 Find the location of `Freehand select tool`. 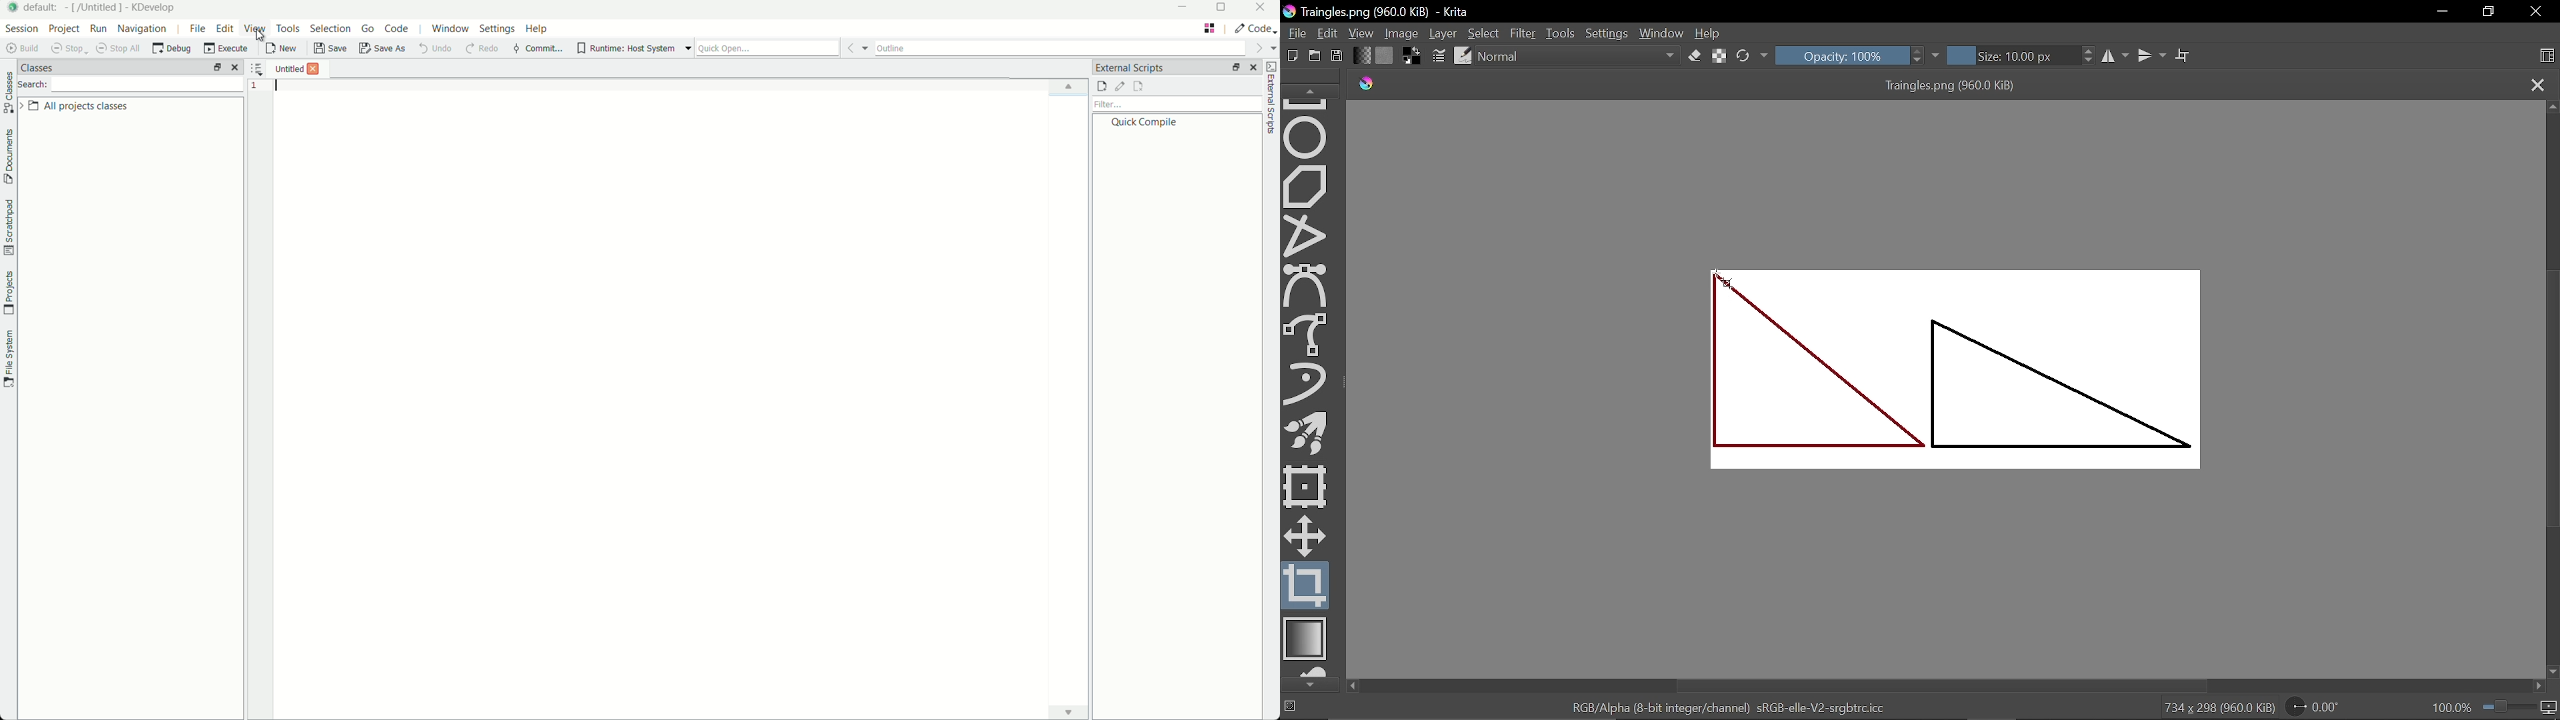

Freehand select tool is located at coordinates (1308, 333).